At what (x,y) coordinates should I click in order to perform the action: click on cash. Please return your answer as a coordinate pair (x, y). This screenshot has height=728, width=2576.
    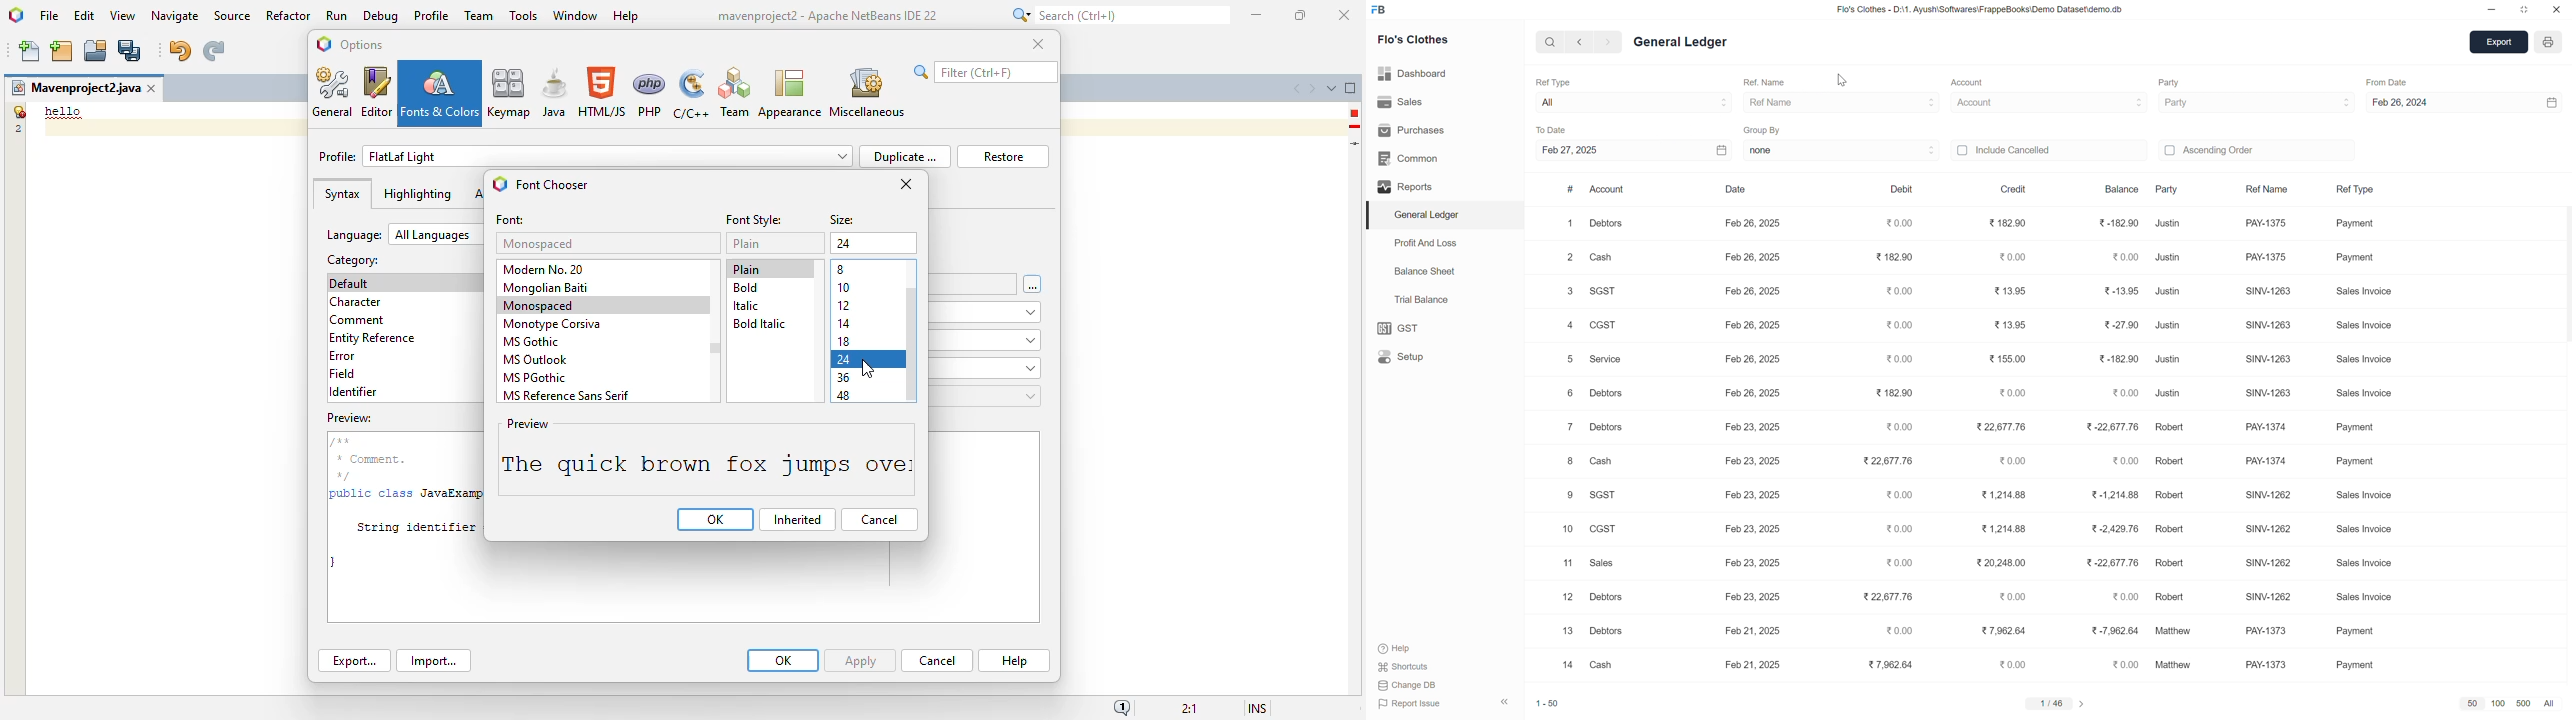
    Looking at the image, I should click on (1603, 666).